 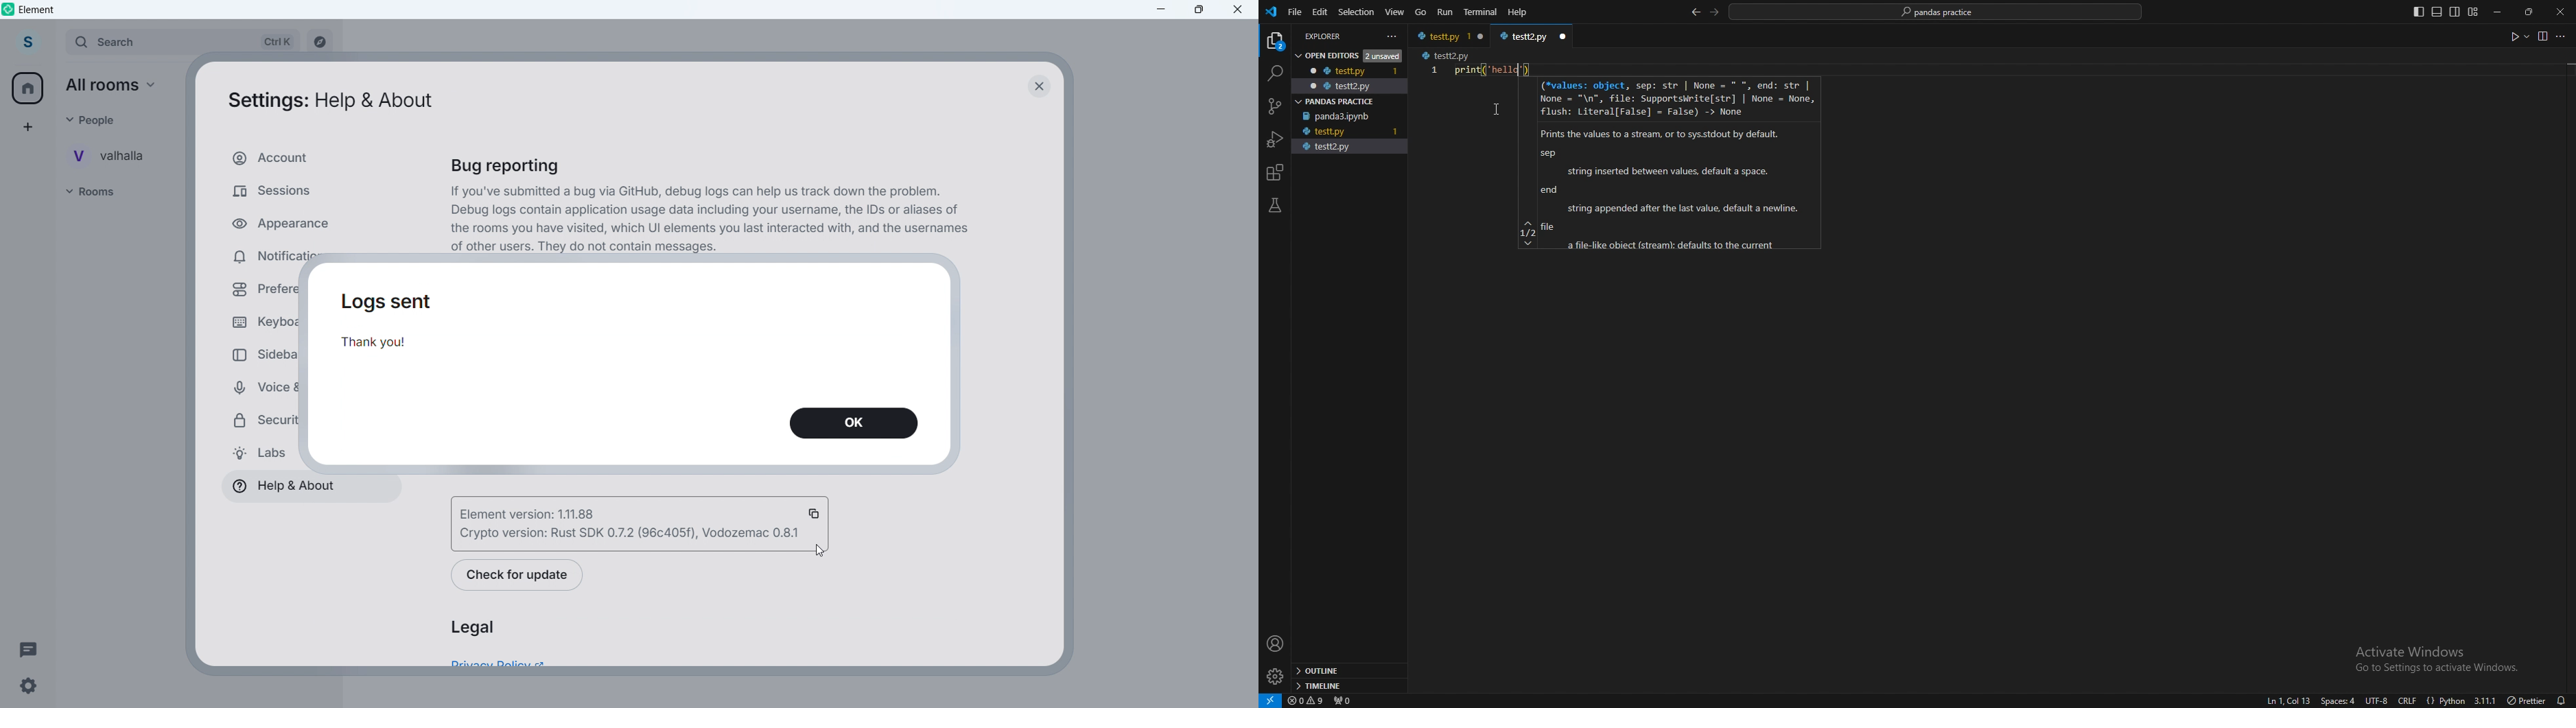 I want to click on legal , so click(x=472, y=627).